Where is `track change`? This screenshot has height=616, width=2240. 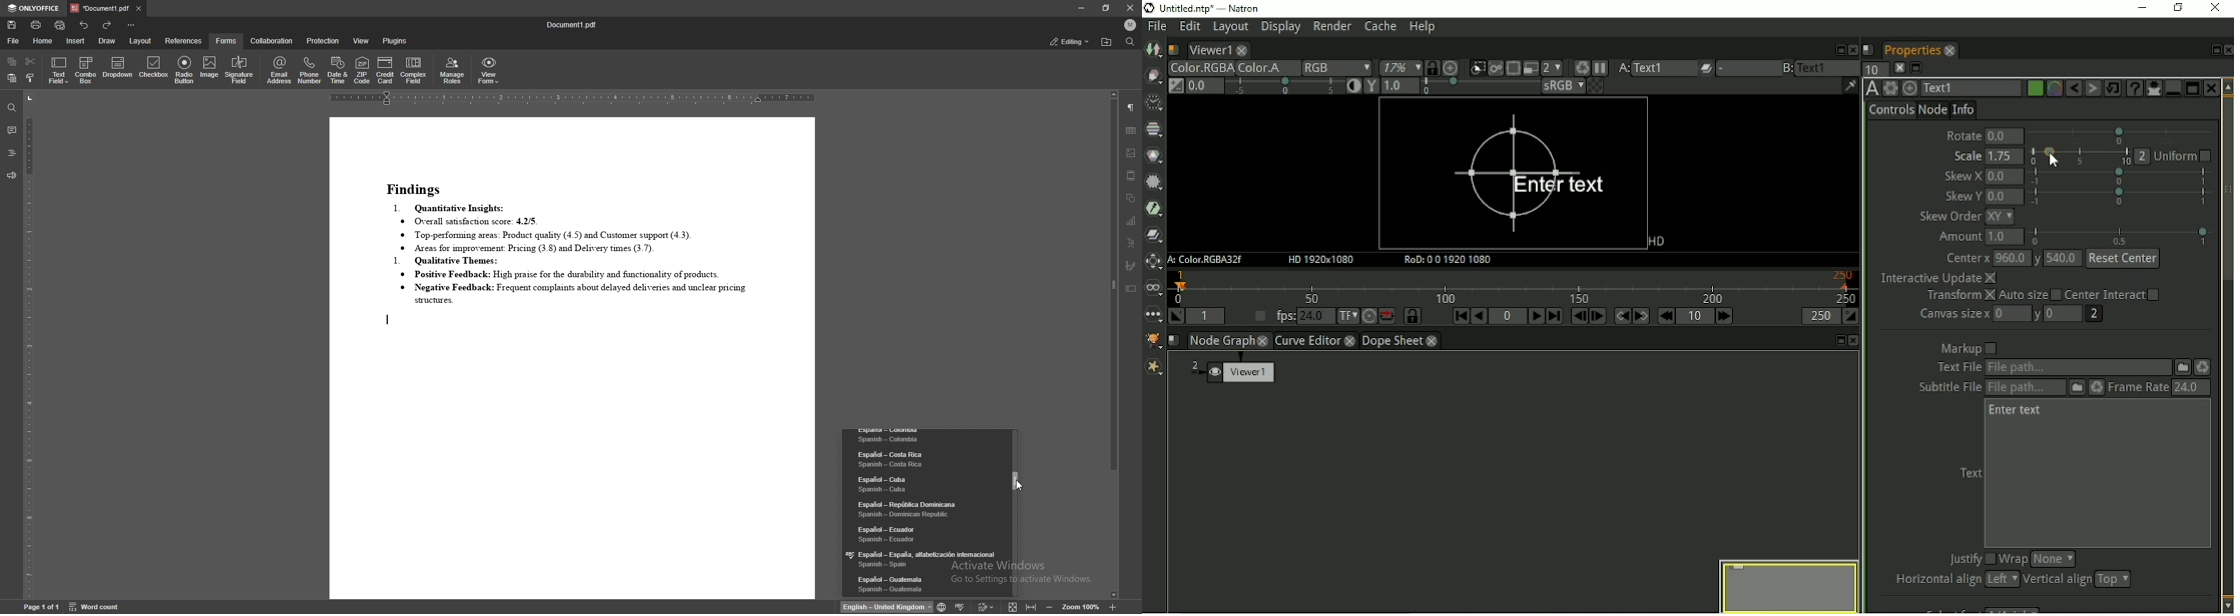 track change is located at coordinates (983, 607).